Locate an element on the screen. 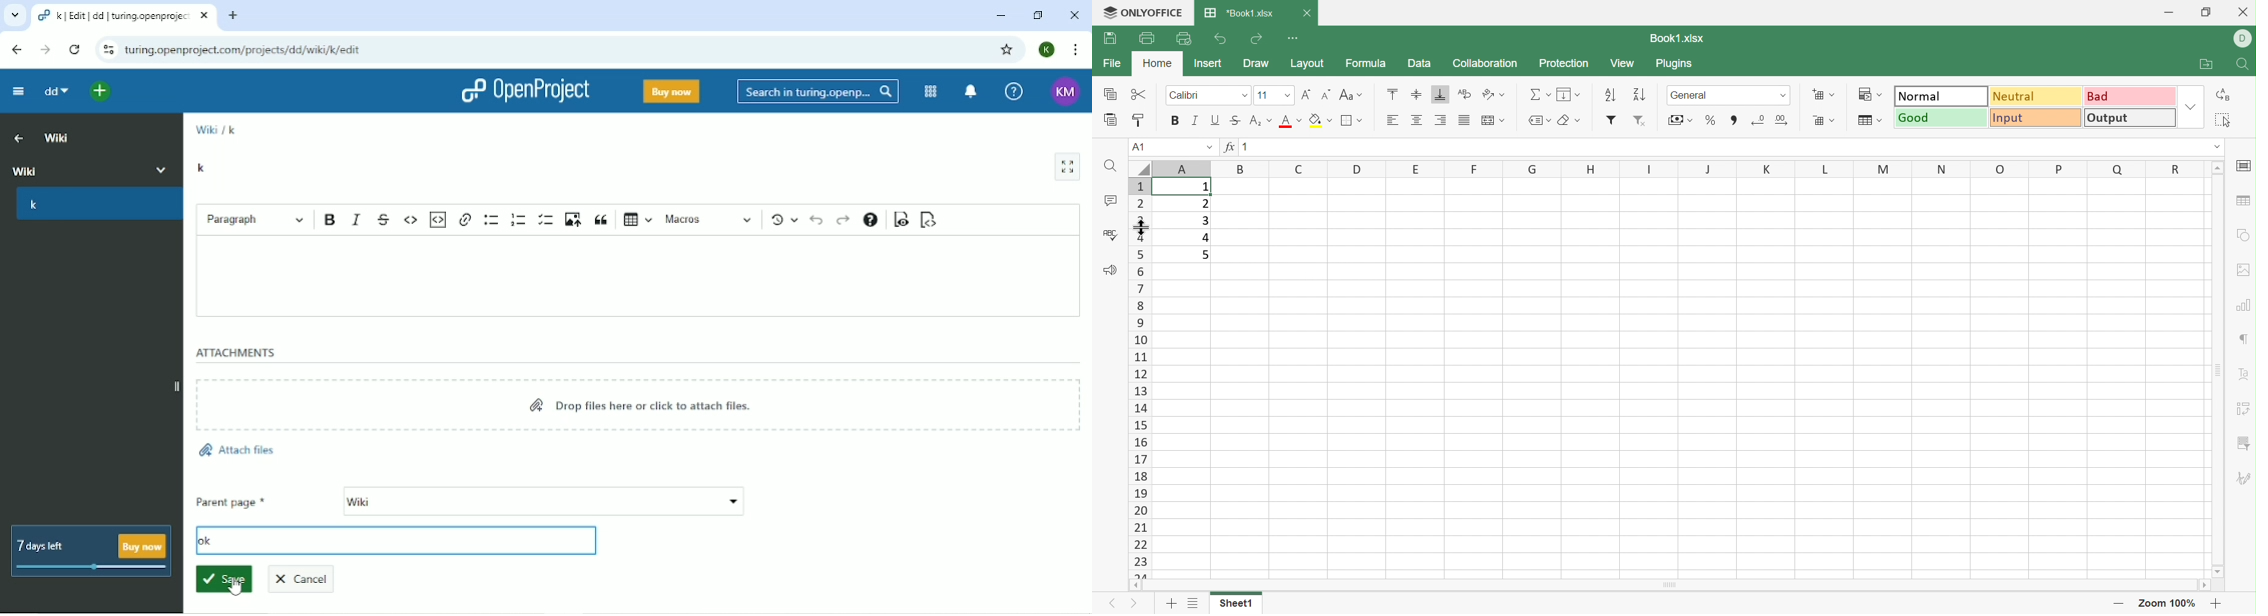 Image resolution: width=2268 pixels, height=616 pixels. Cancel is located at coordinates (308, 577).